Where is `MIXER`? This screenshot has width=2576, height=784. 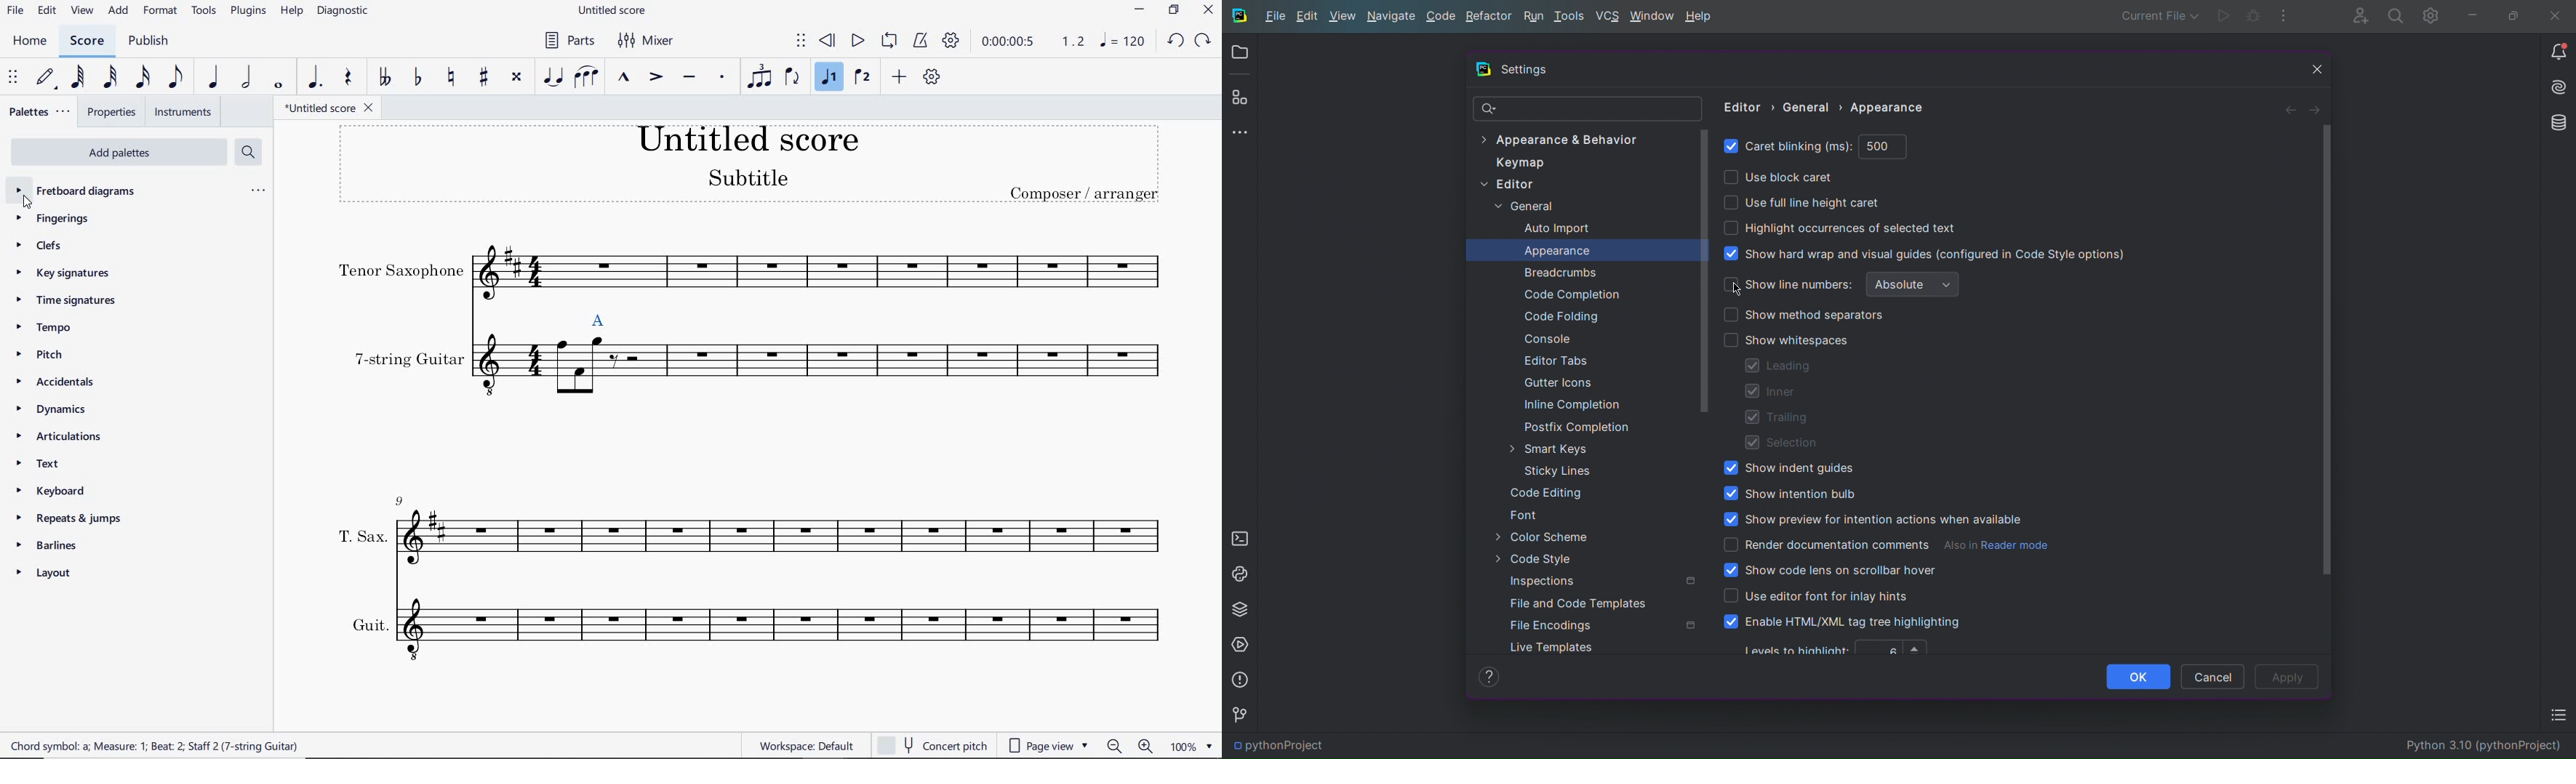
MIXER is located at coordinates (647, 41).